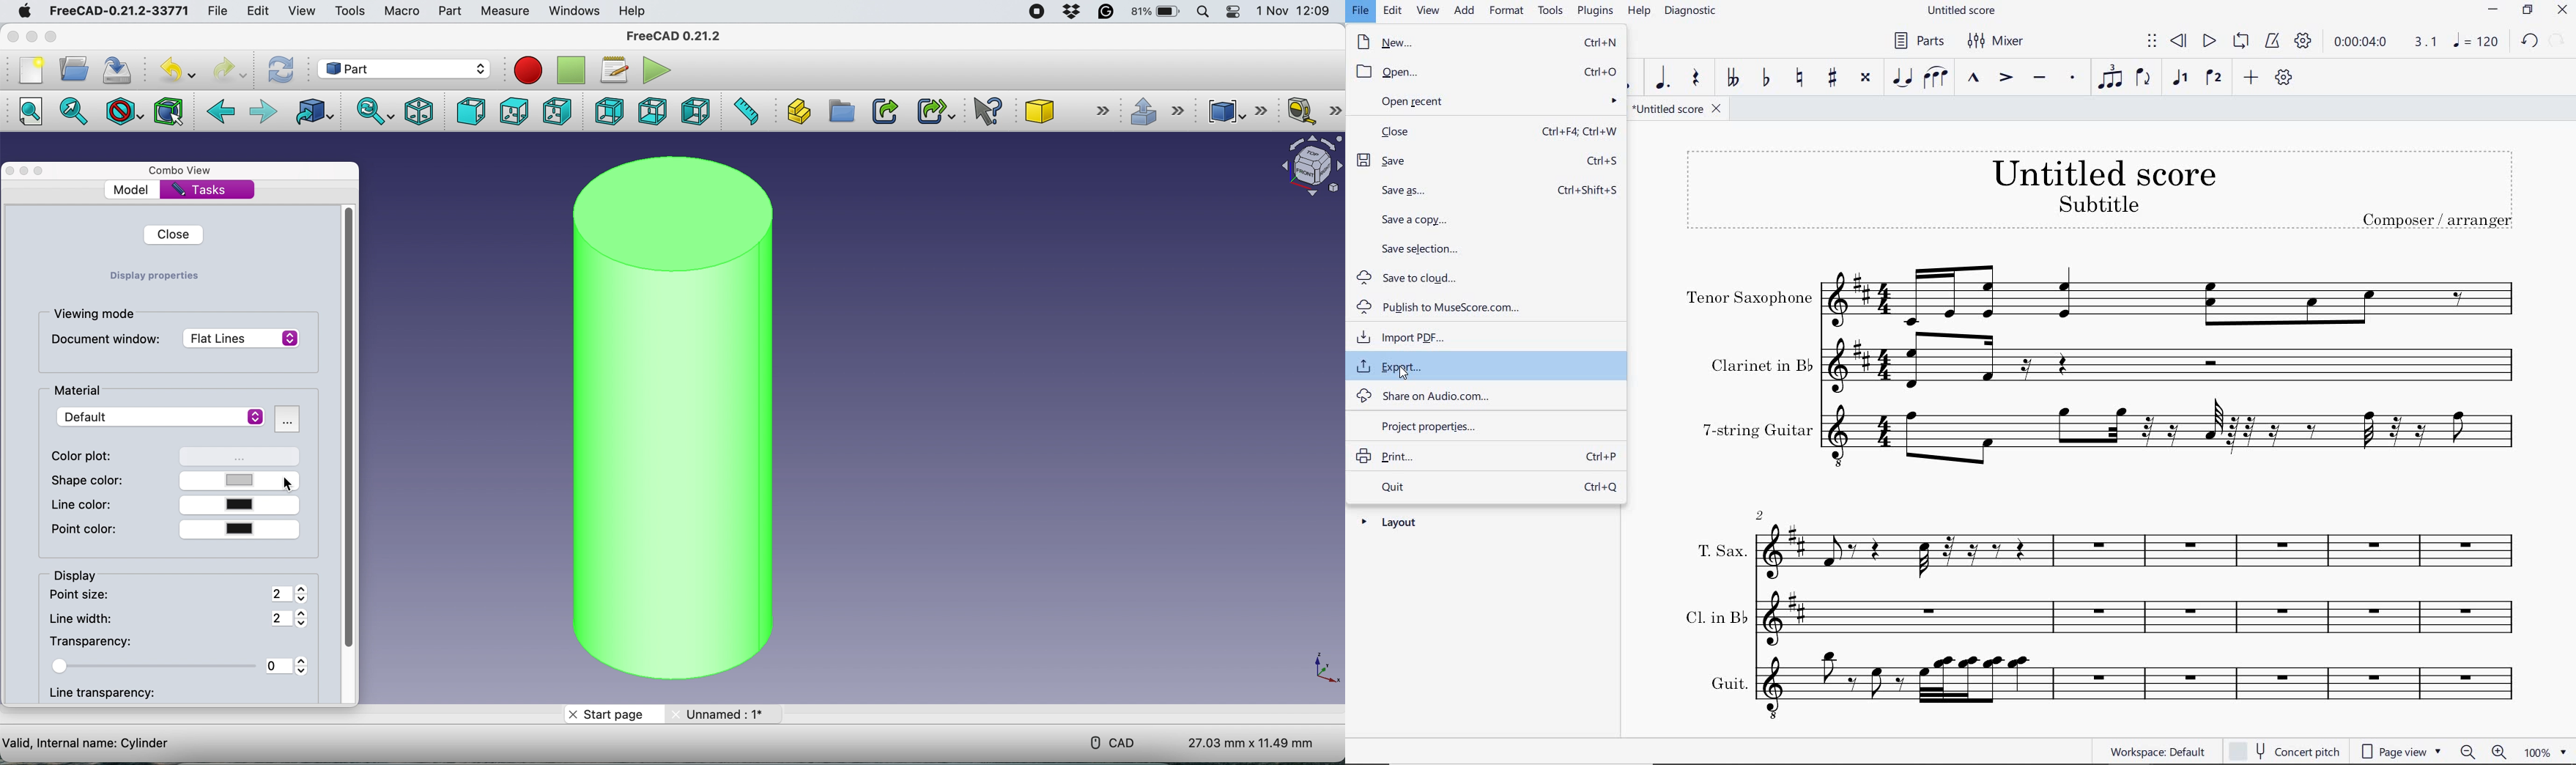  Describe the element at coordinates (261, 12) in the screenshot. I see `edit` at that location.